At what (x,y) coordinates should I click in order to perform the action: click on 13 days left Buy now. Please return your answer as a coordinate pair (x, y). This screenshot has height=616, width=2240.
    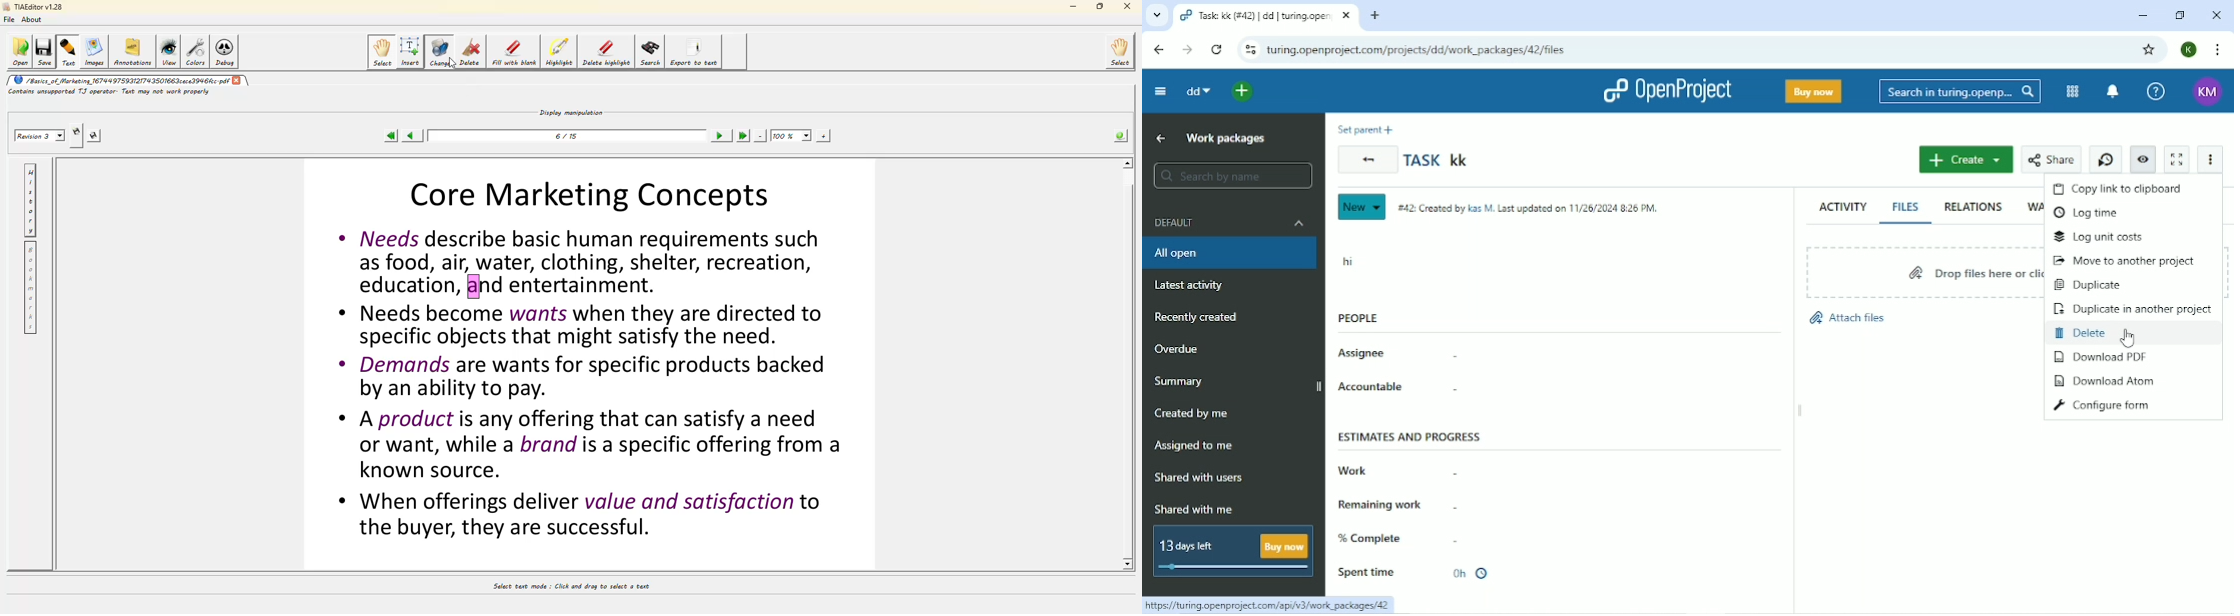
    Looking at the image, I should click on (1234, 551).